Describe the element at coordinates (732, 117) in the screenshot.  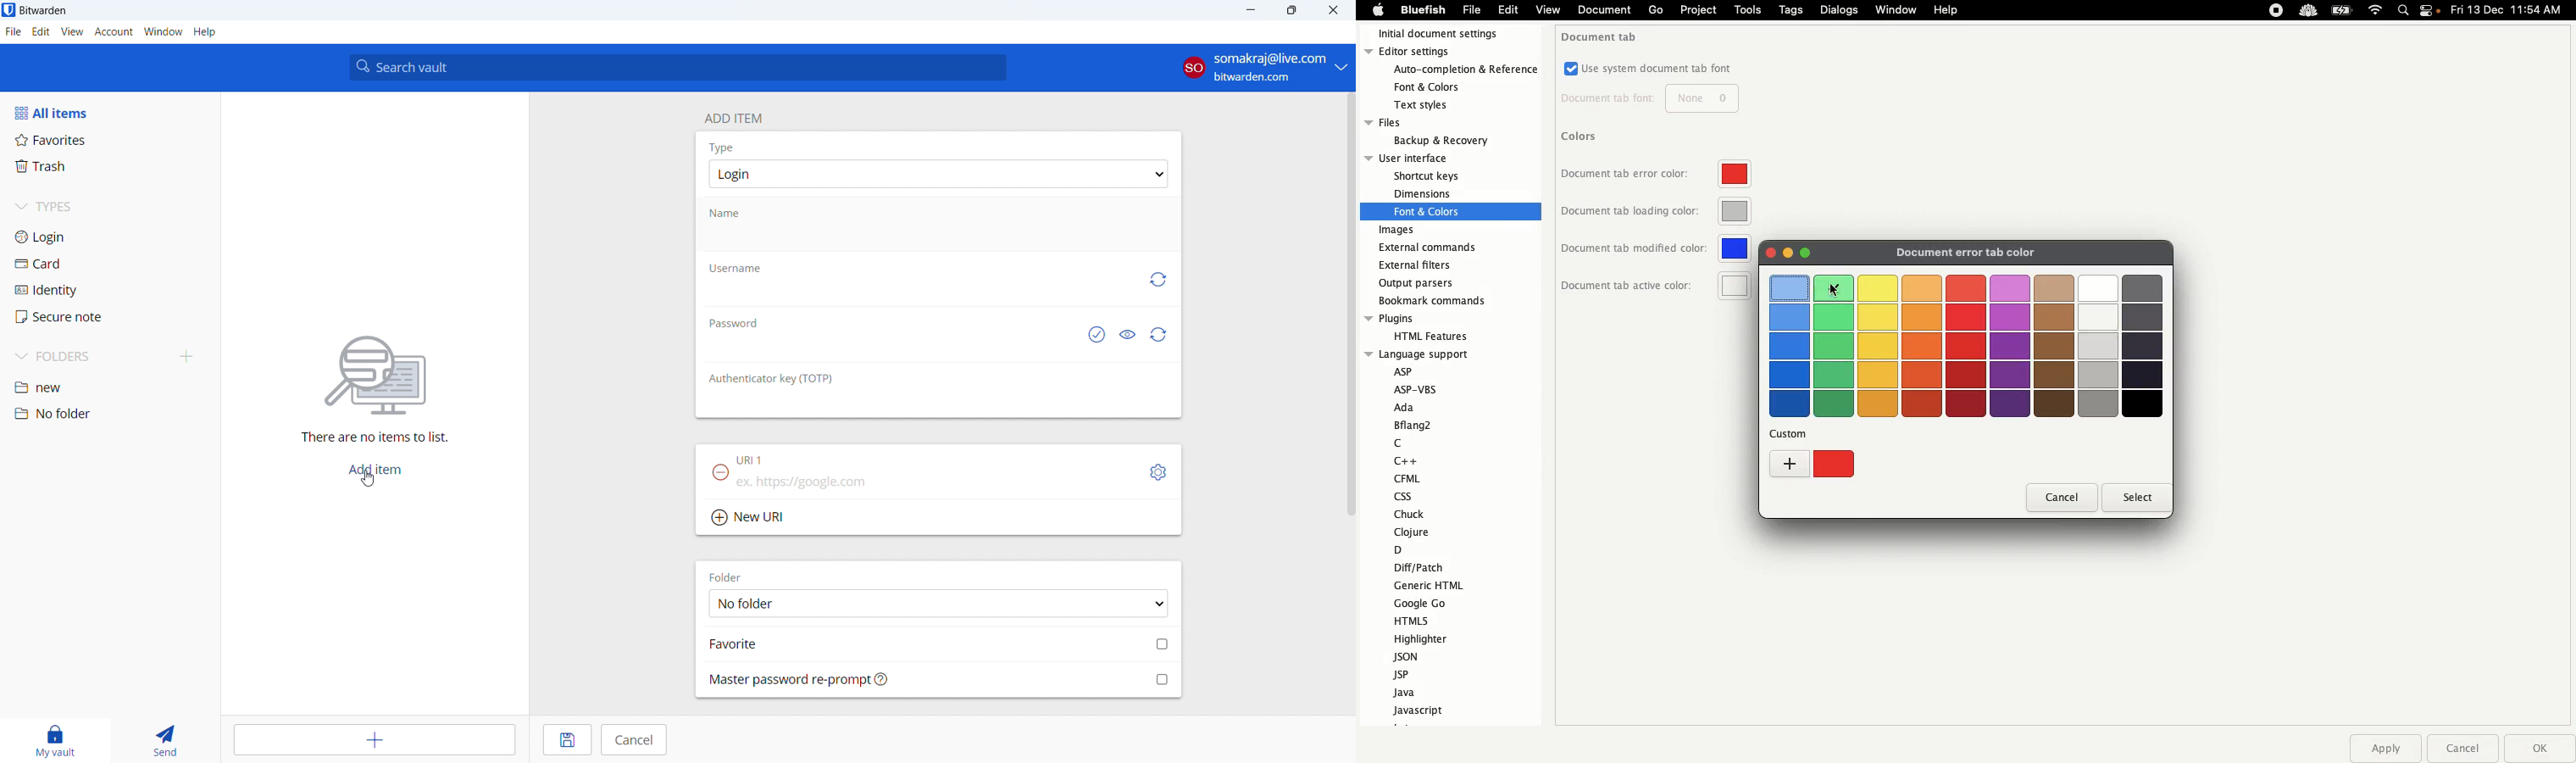
I see `add item` at that location.